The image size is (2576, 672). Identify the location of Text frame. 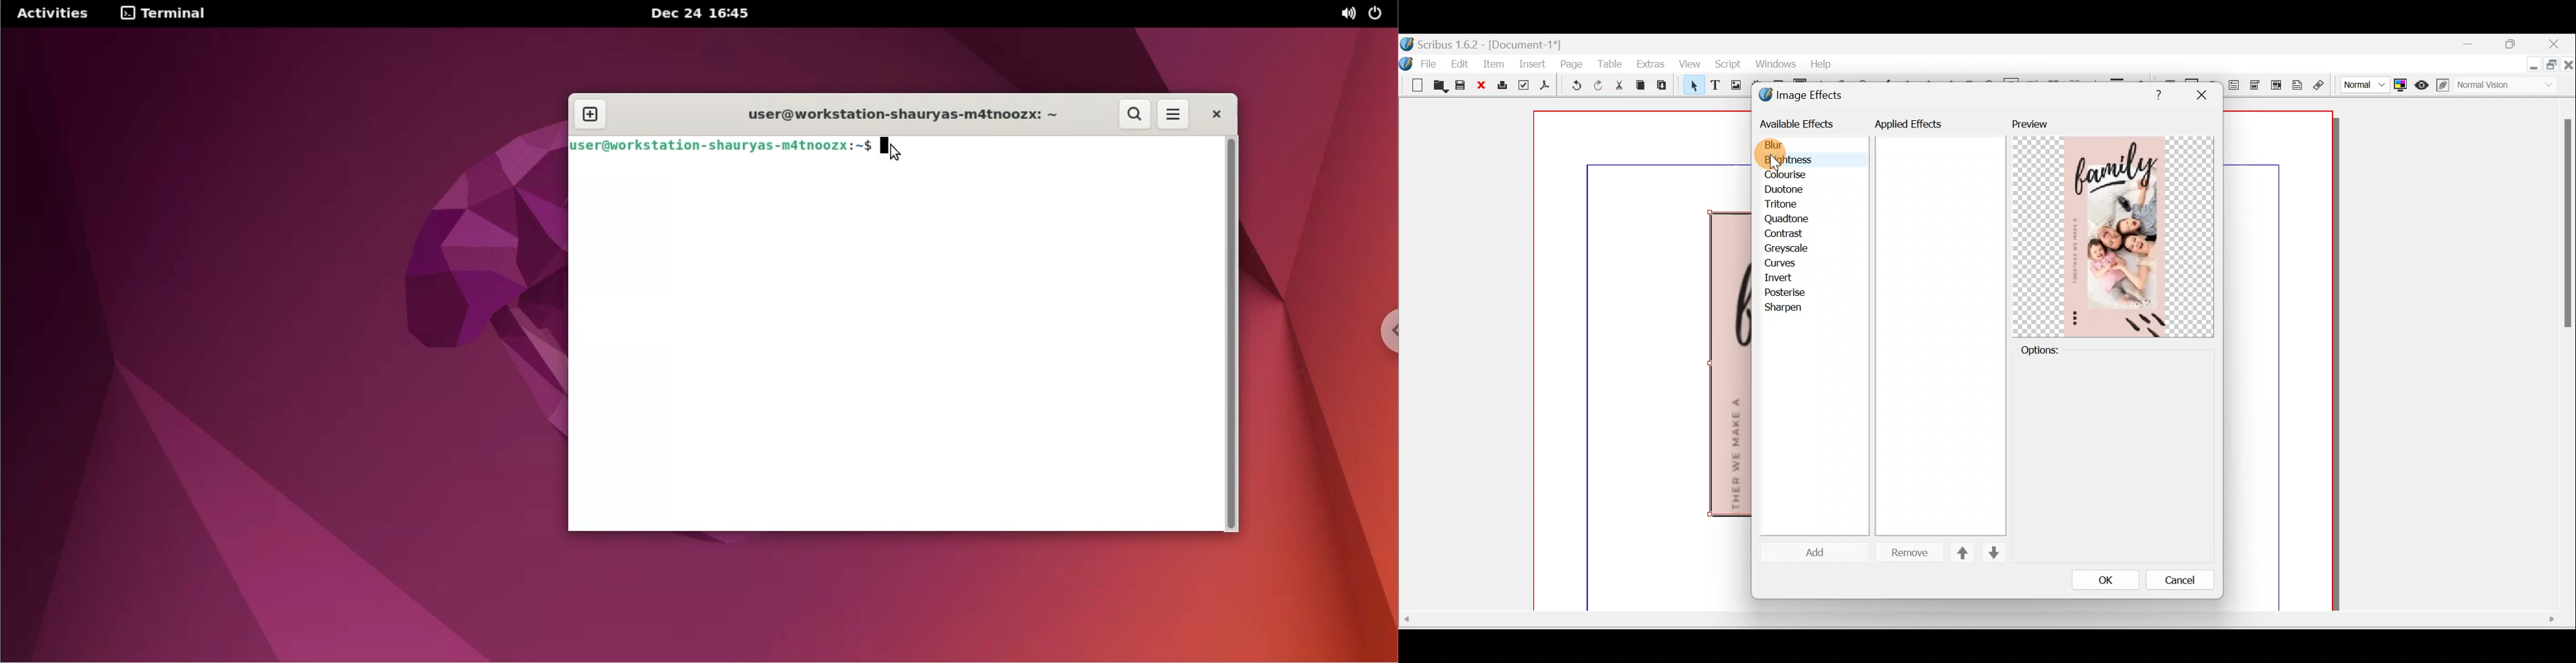
(1714, 86).